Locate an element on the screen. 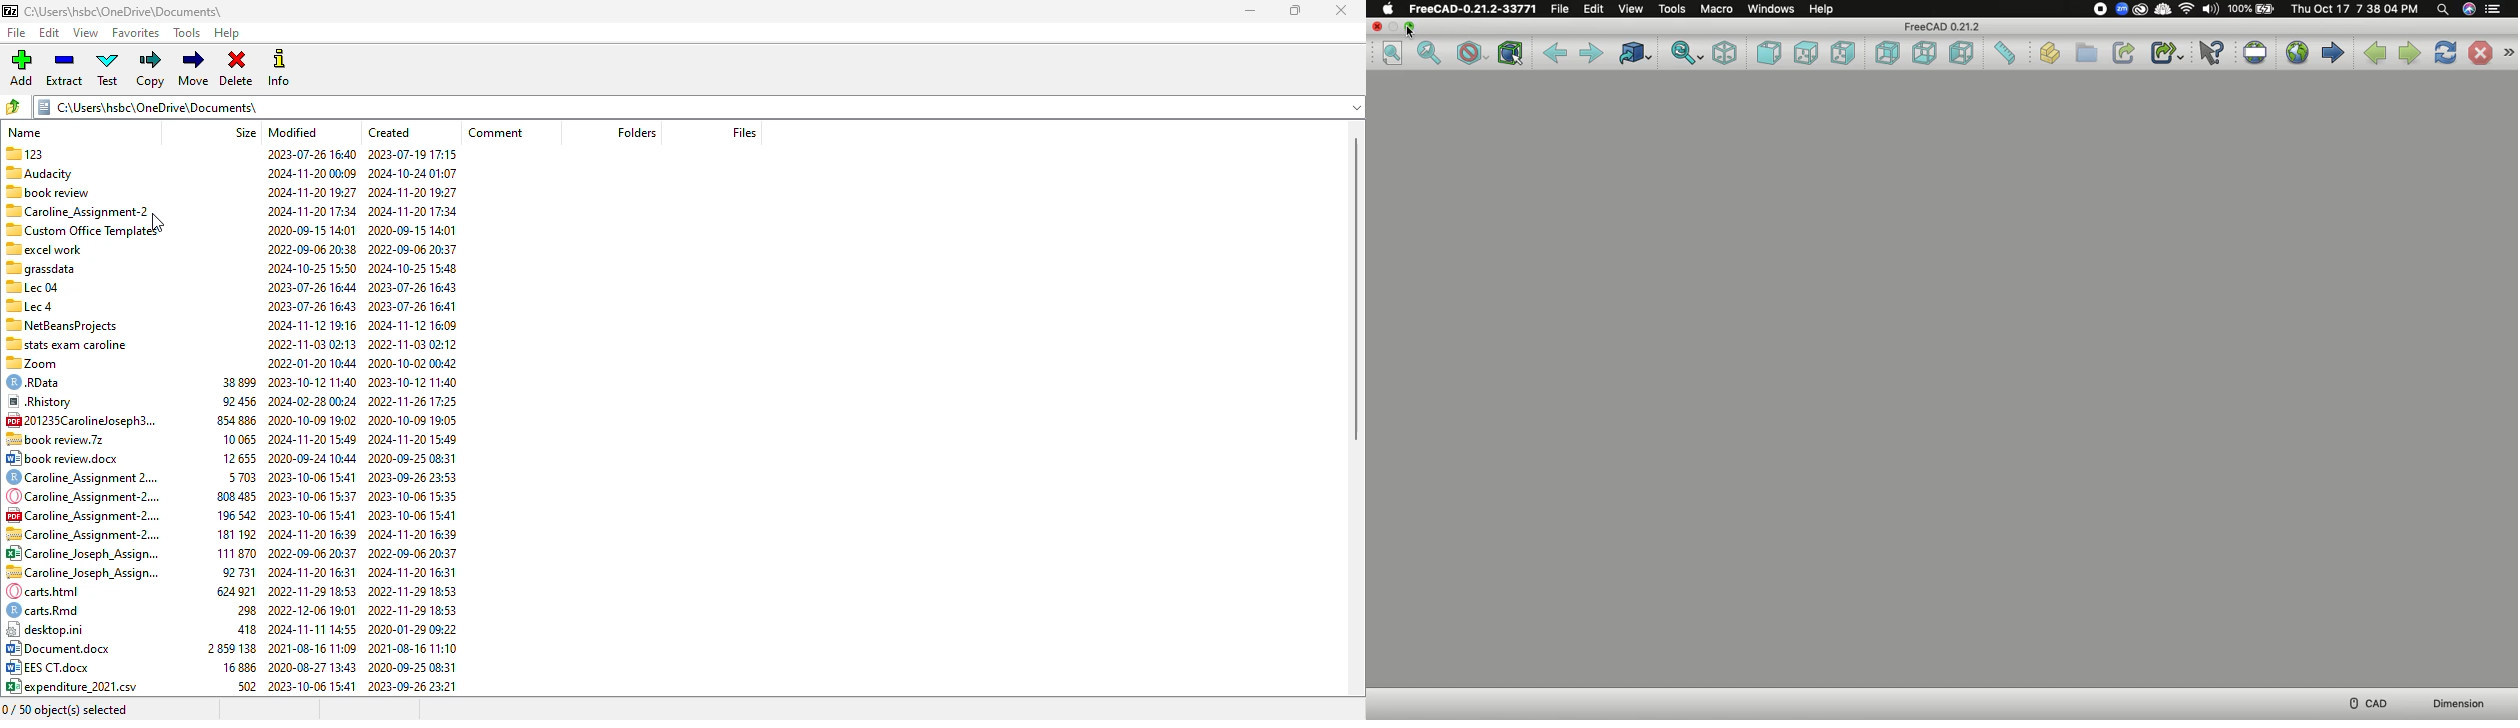 This screenshot has height=728, width=2520. Create group is located at coordinates (2085, 54).